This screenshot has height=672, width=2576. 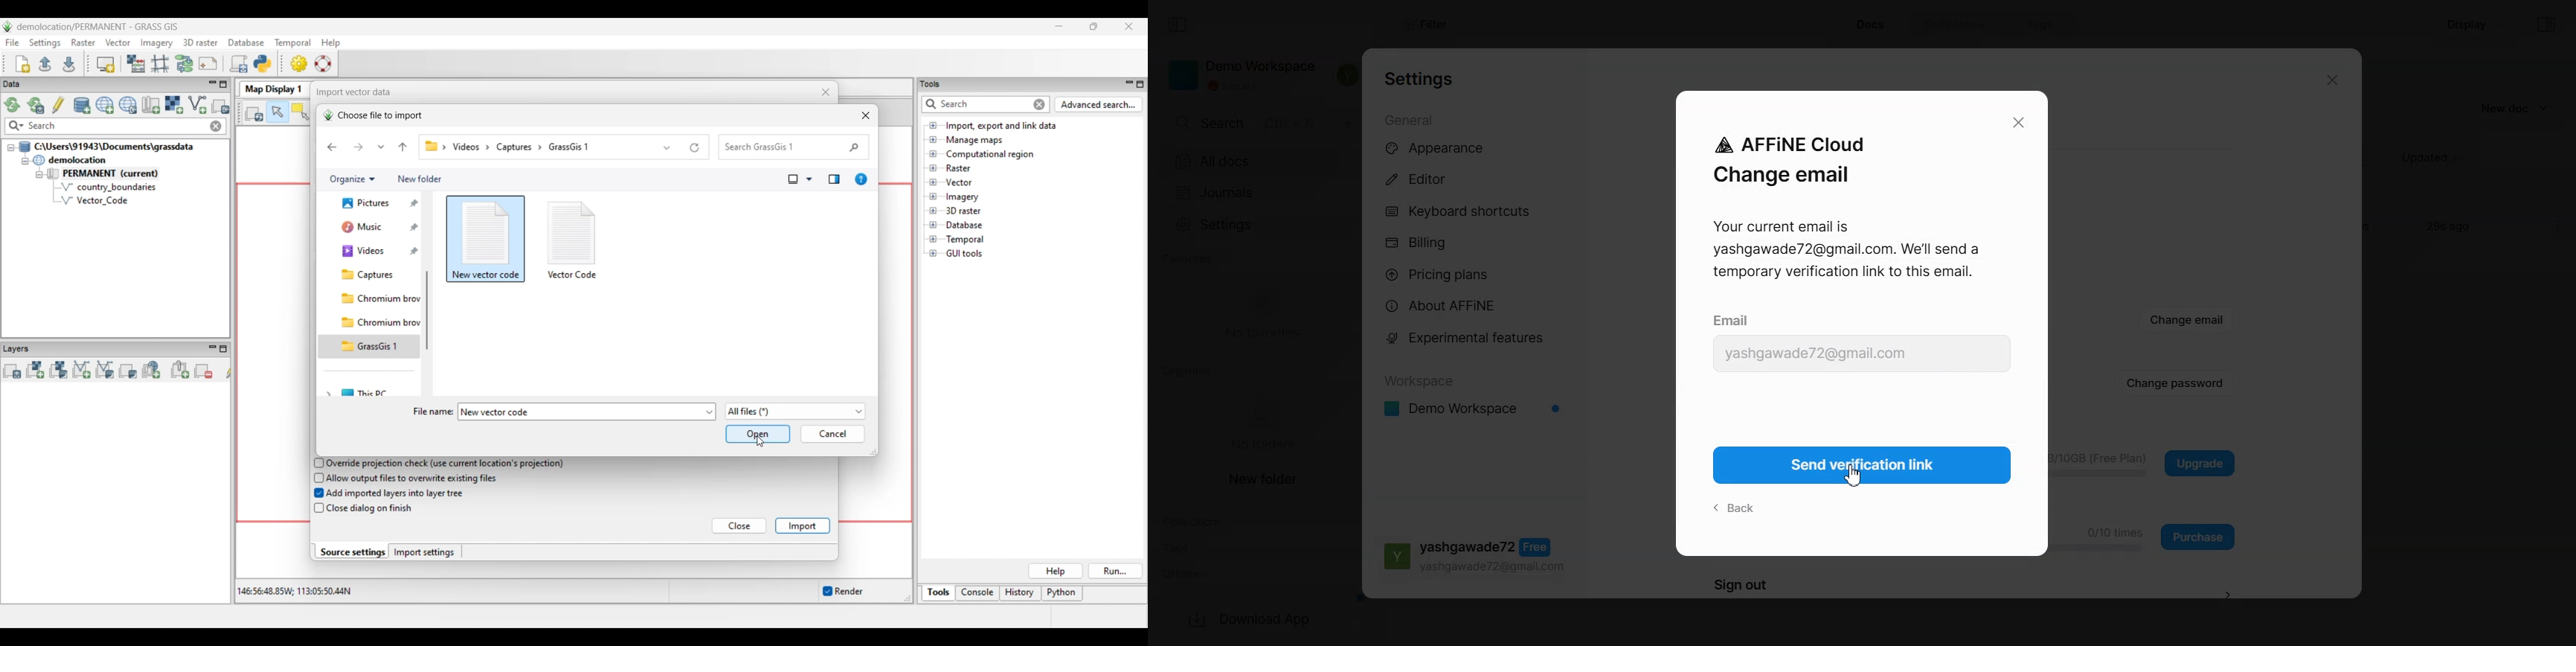 What do you see at coordinates (2175, 383) in the screenshot?
I see `Change password` at bounding box center [2175, 383].